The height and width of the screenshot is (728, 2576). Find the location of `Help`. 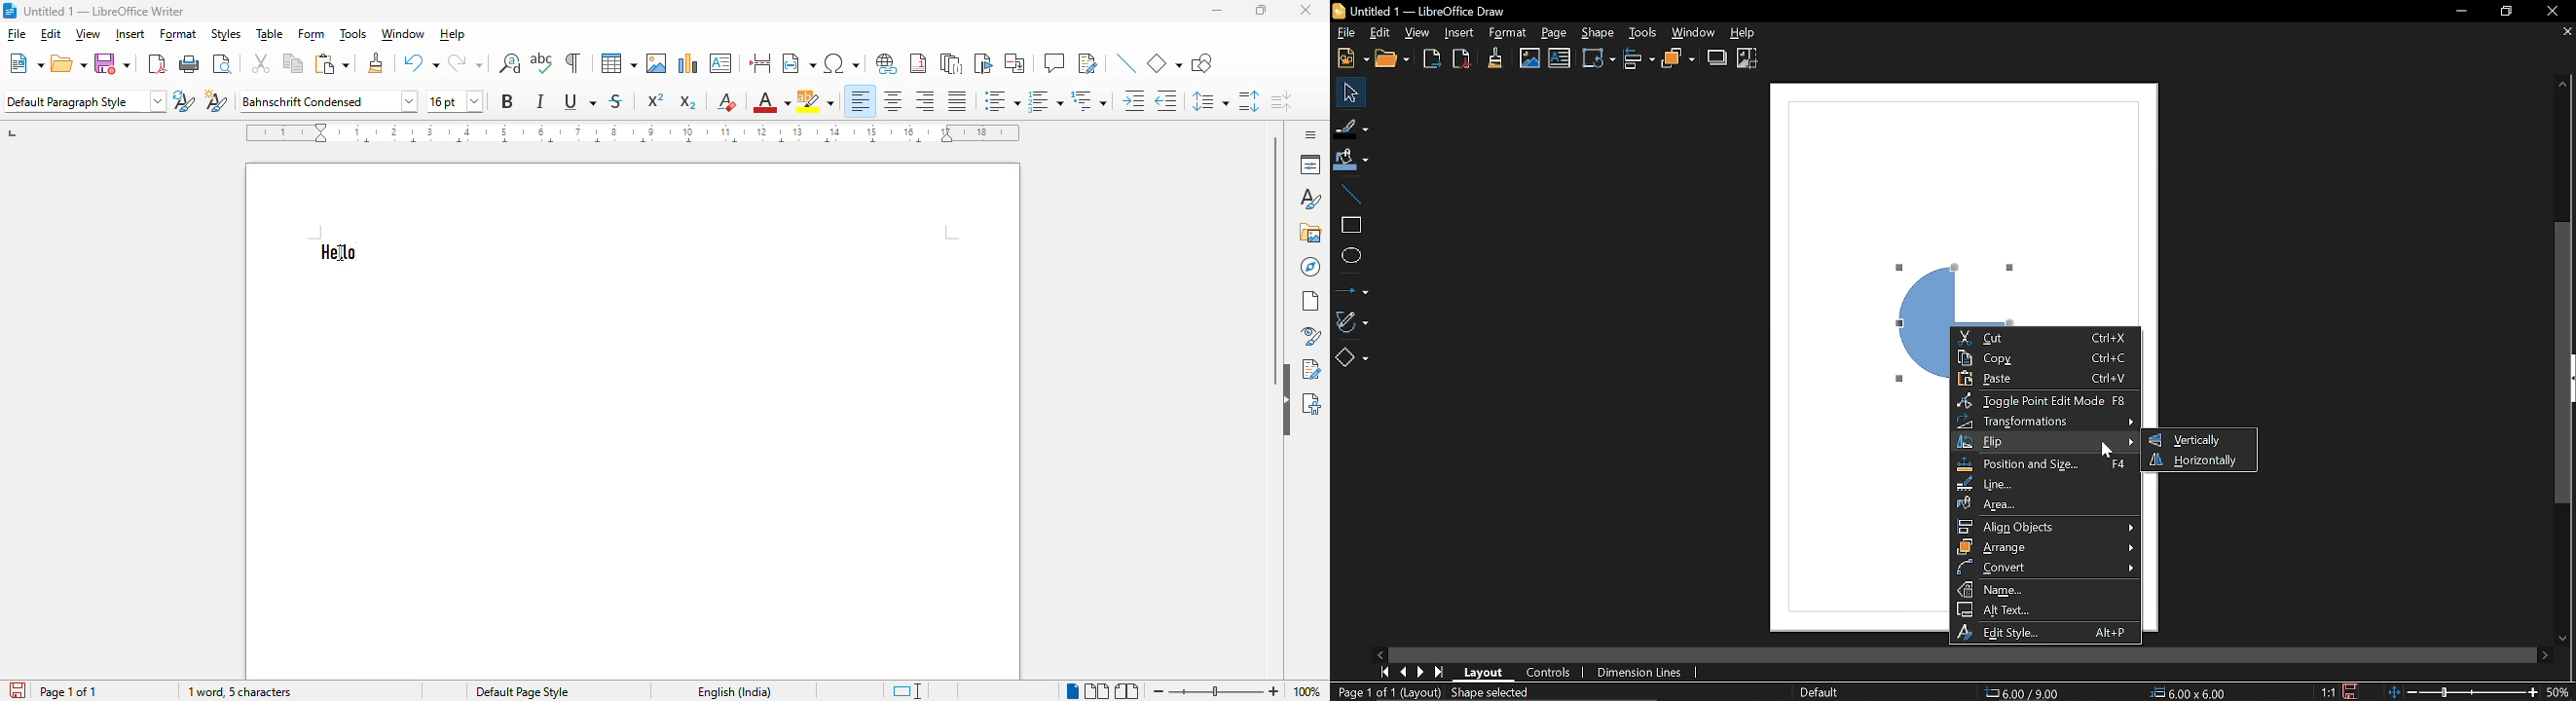

Help is located at coordinates (1746, 34).